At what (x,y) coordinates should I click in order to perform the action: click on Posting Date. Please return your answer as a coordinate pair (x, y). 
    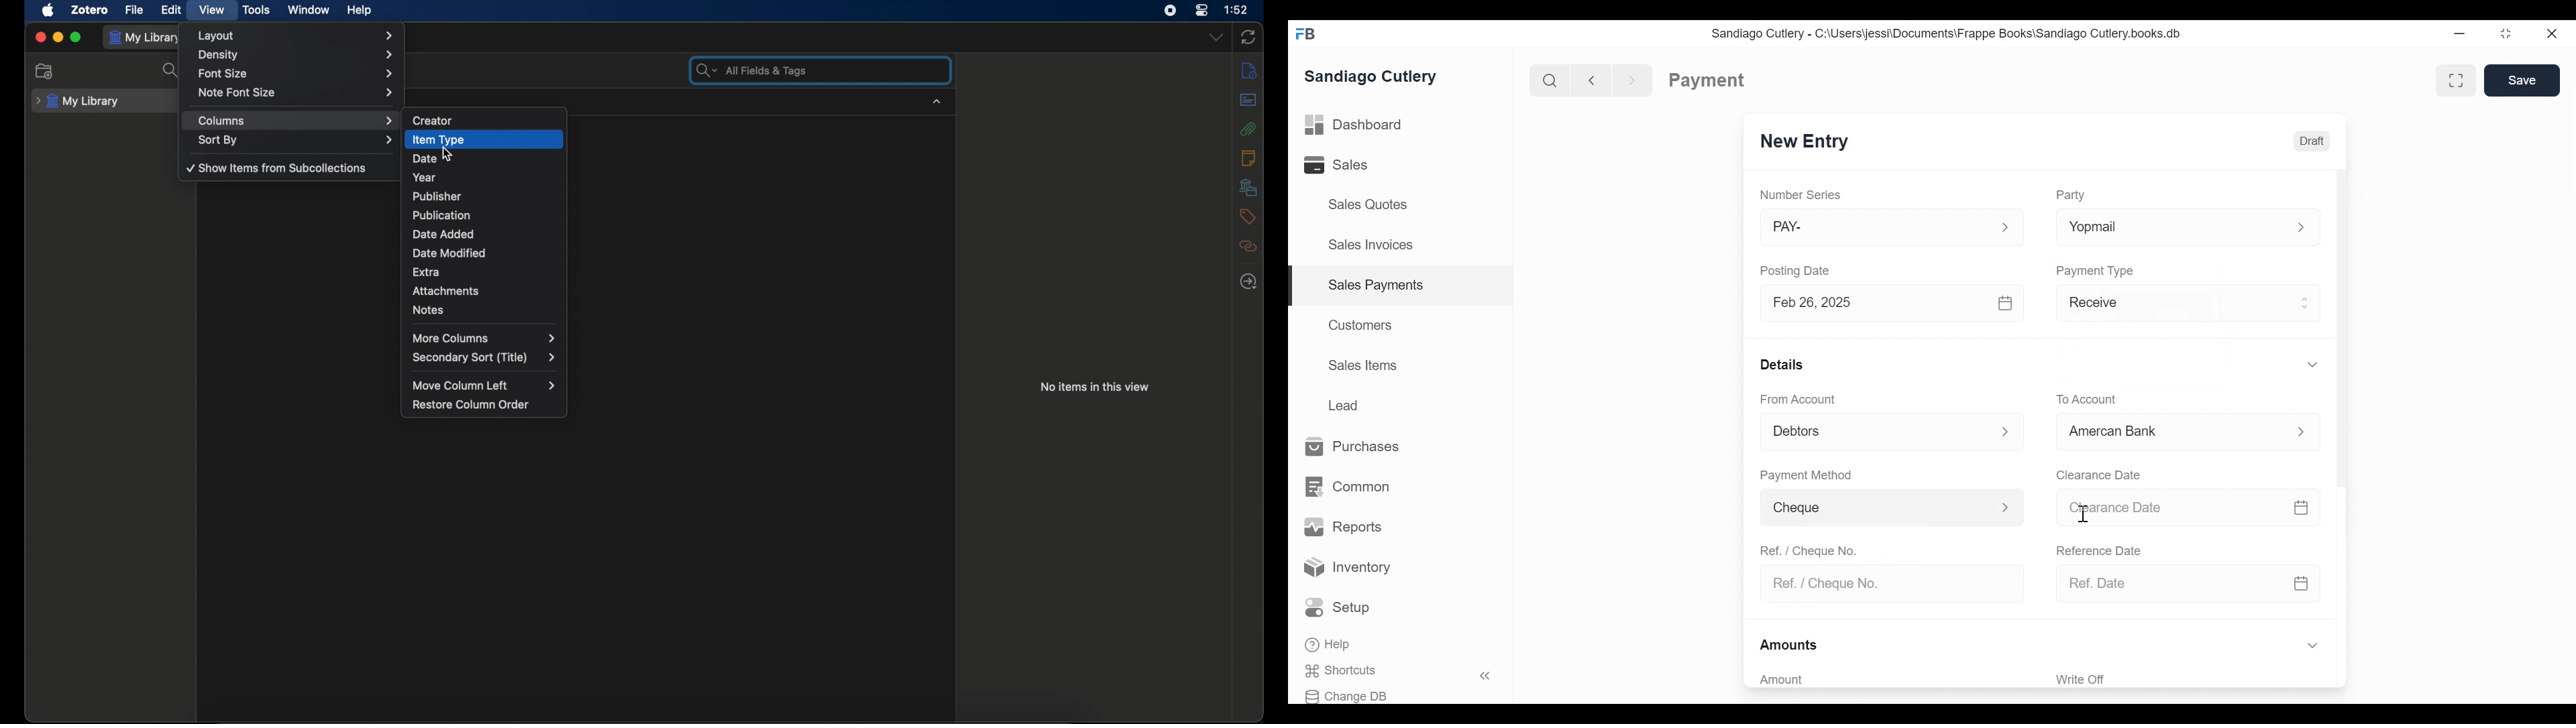
    Looking at the image, I should click on (1797, 270).